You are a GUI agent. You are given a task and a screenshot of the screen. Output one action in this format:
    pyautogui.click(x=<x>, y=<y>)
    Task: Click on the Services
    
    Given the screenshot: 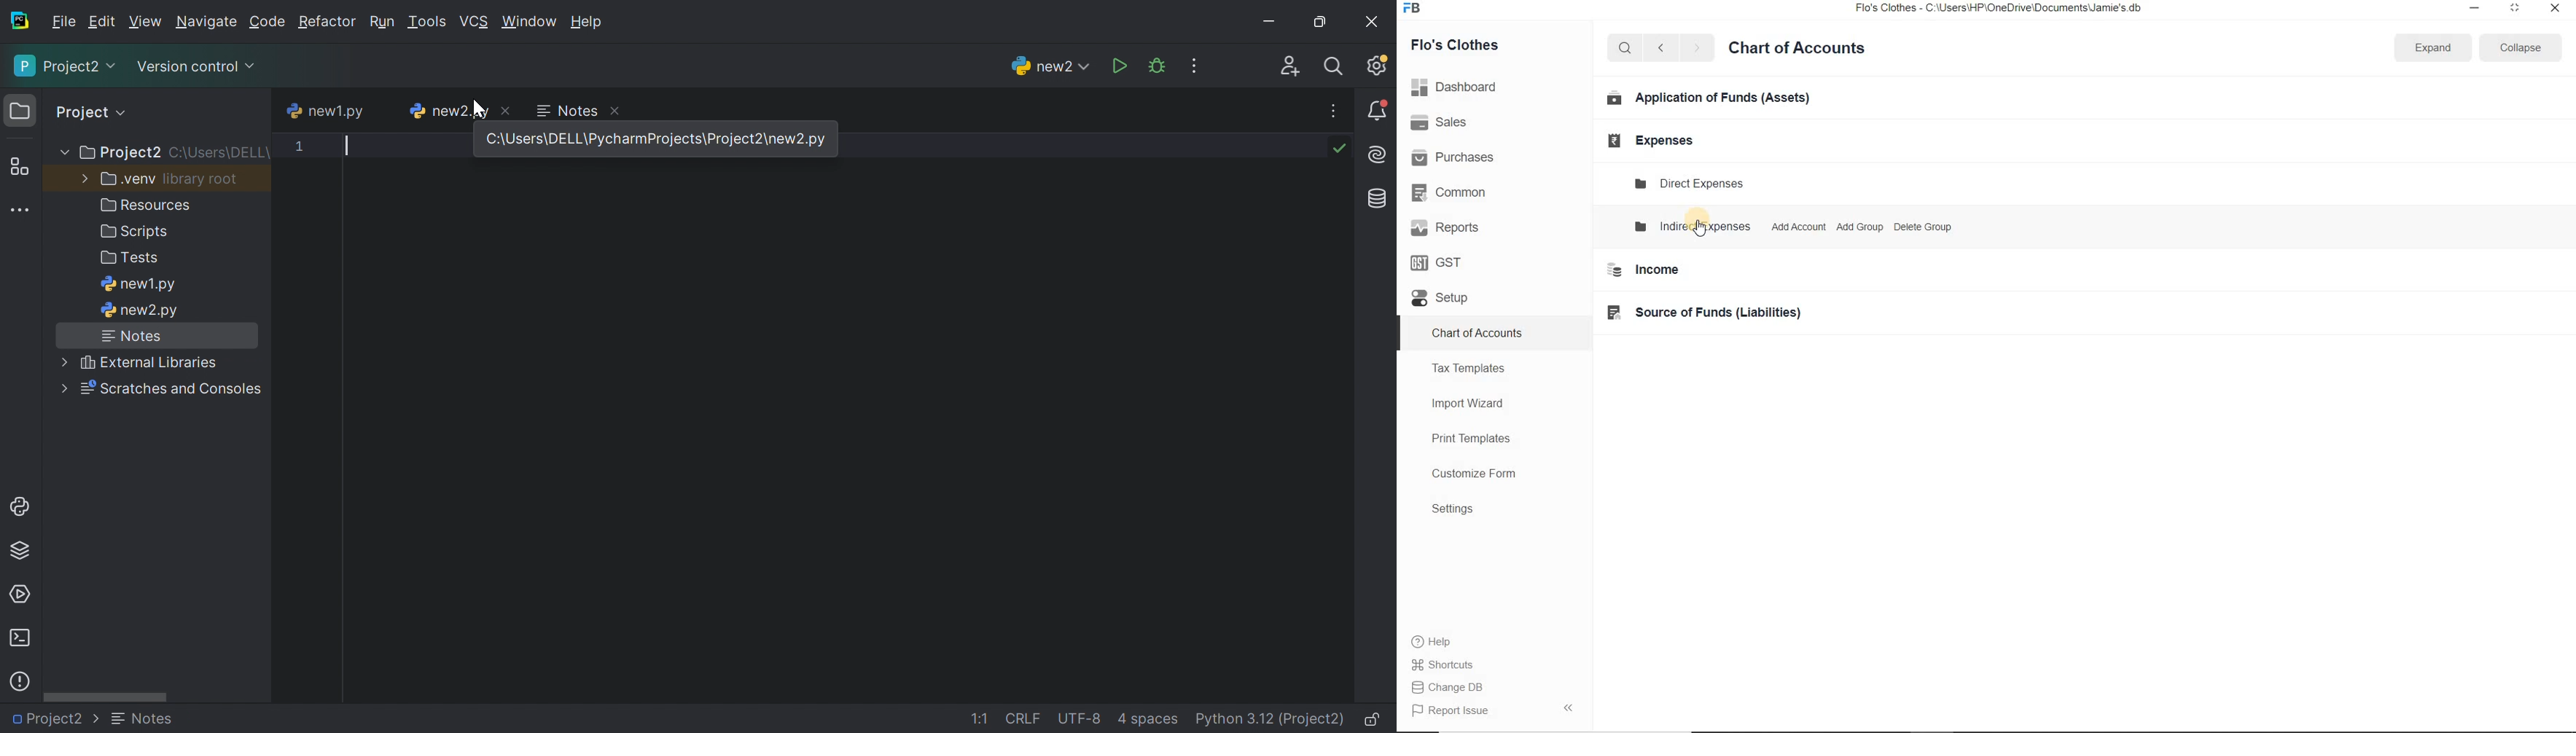 What is the action you would take?
    pyautogui.click(x=21, y=593)
    